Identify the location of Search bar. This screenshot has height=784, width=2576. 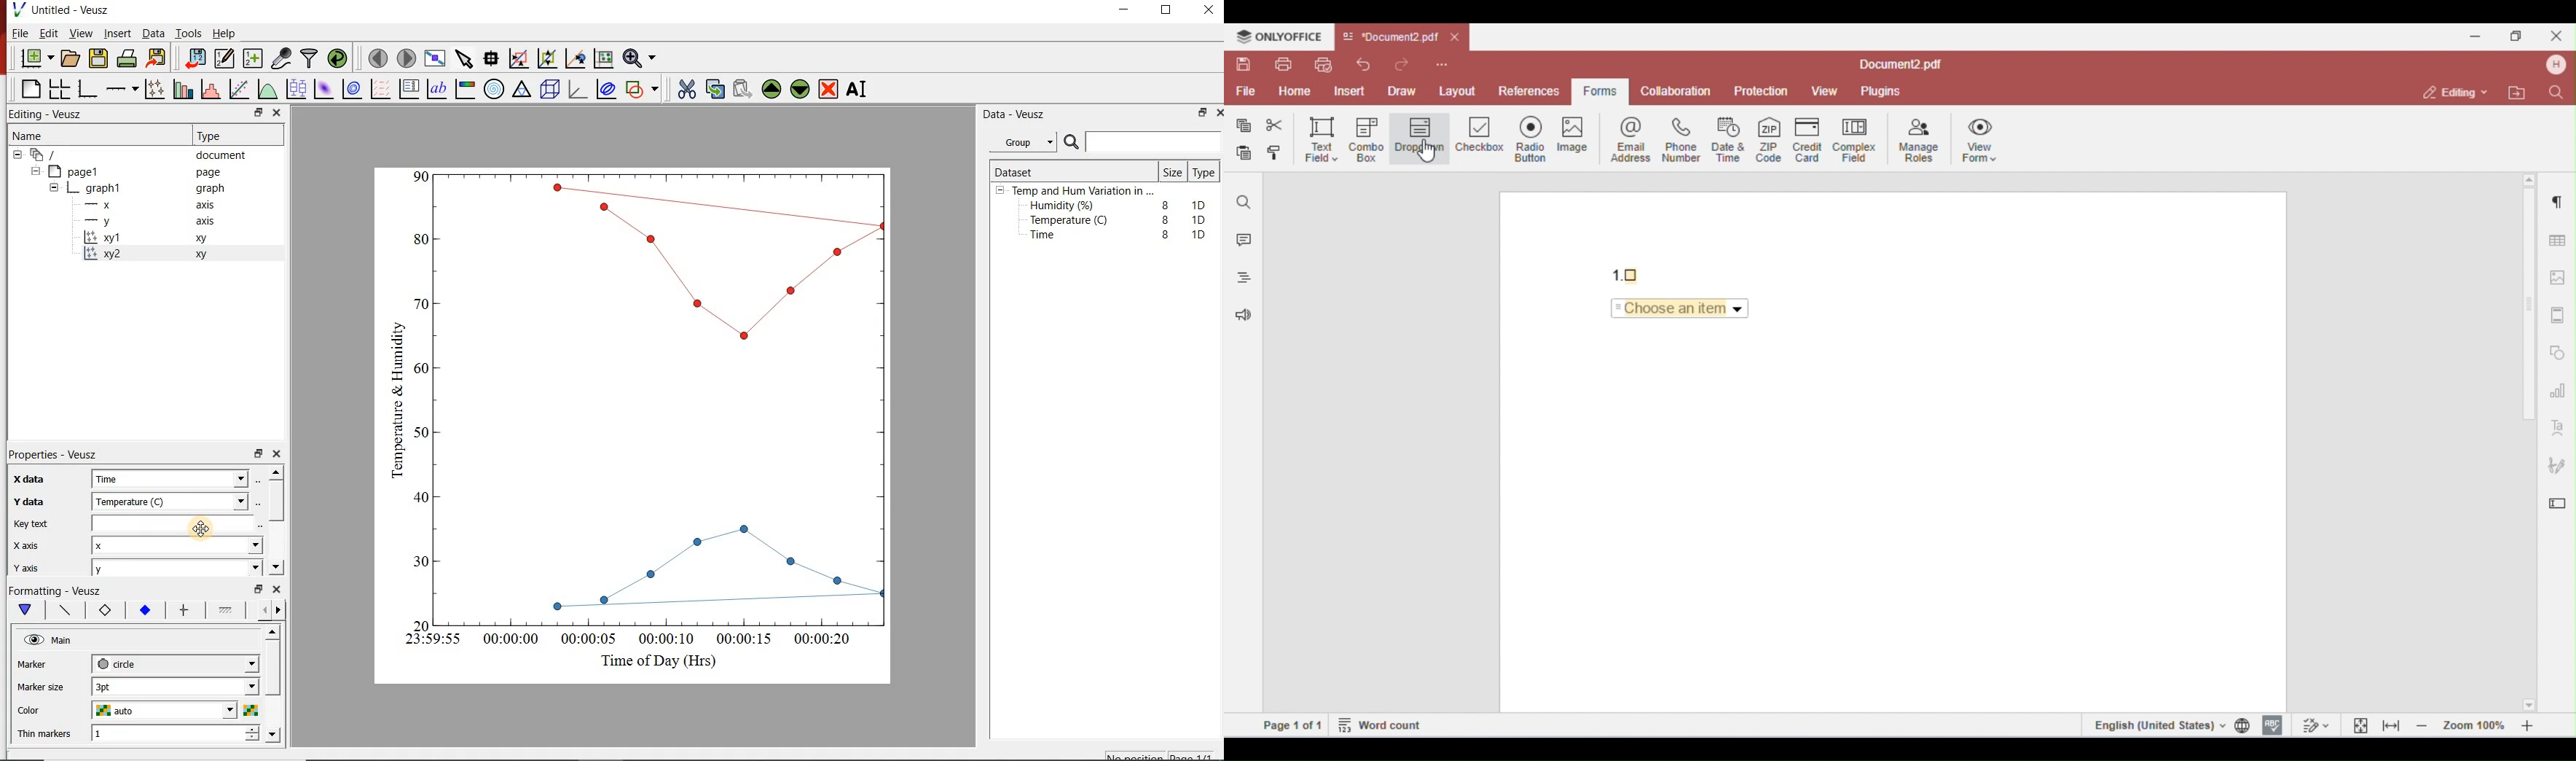
(1142, 142).